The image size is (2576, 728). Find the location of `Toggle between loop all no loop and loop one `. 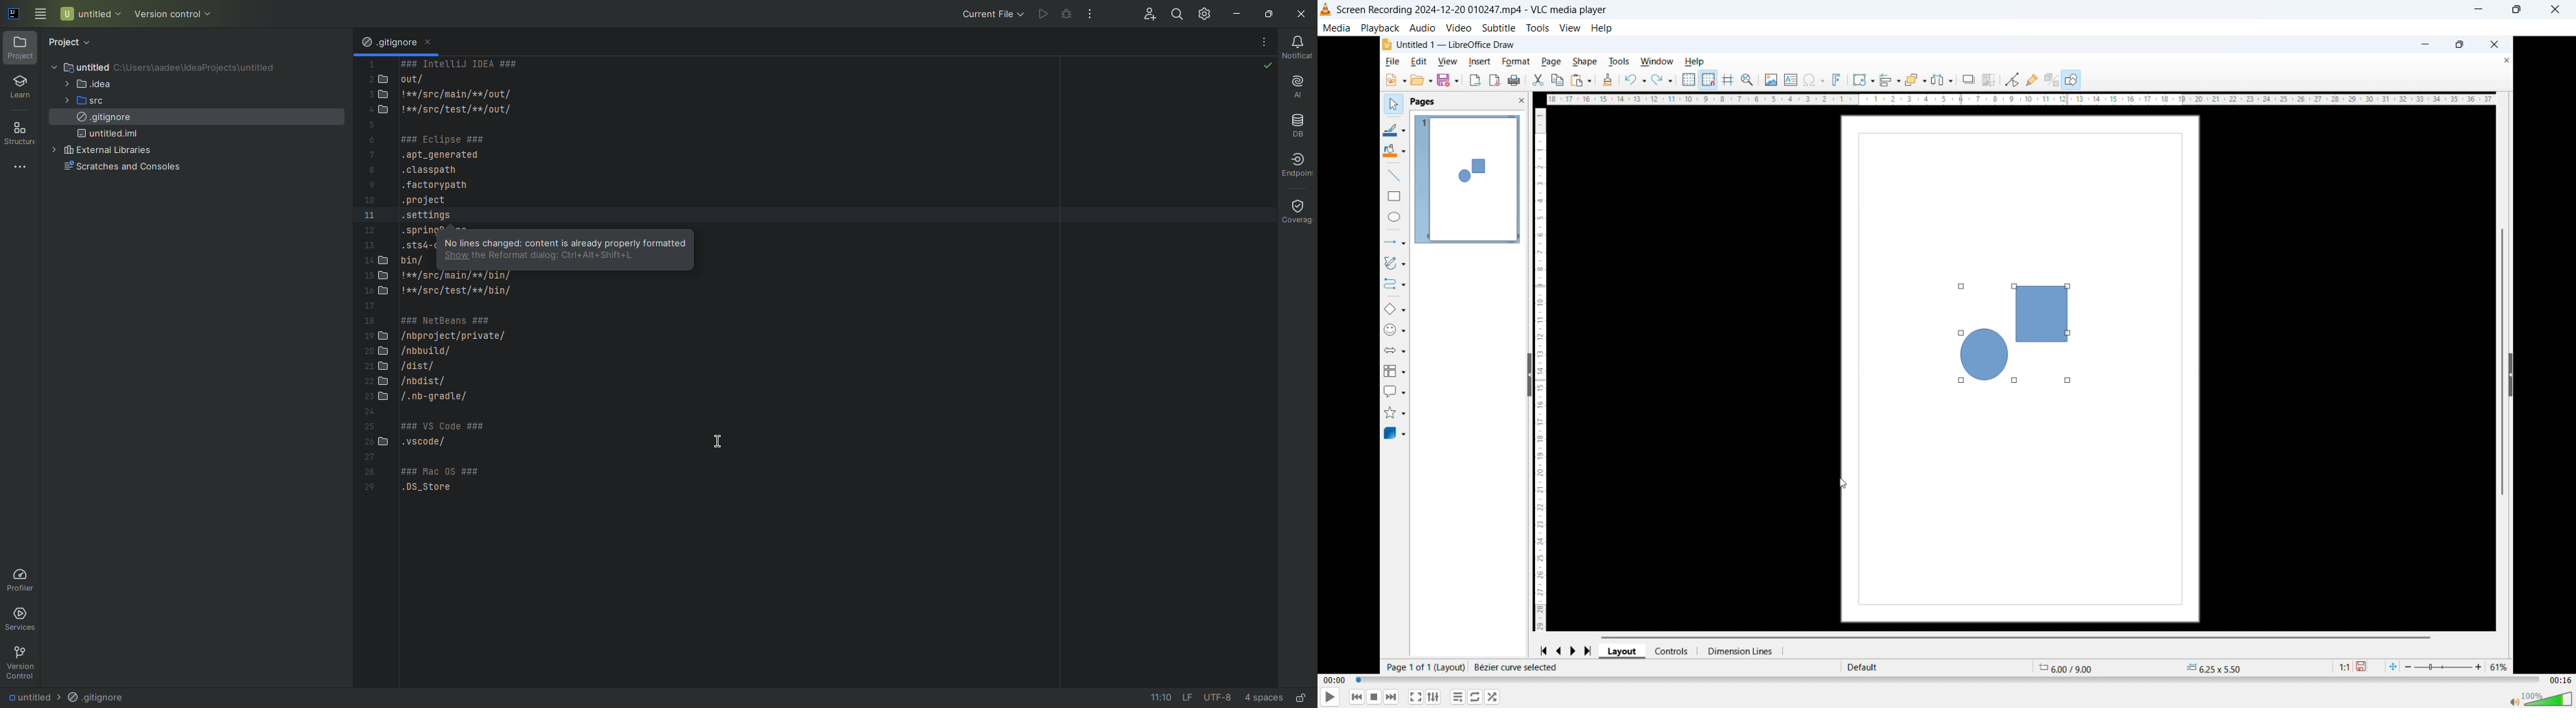

Toggle between loop all no loop and loop one  is located at coordinates (1476, 696).